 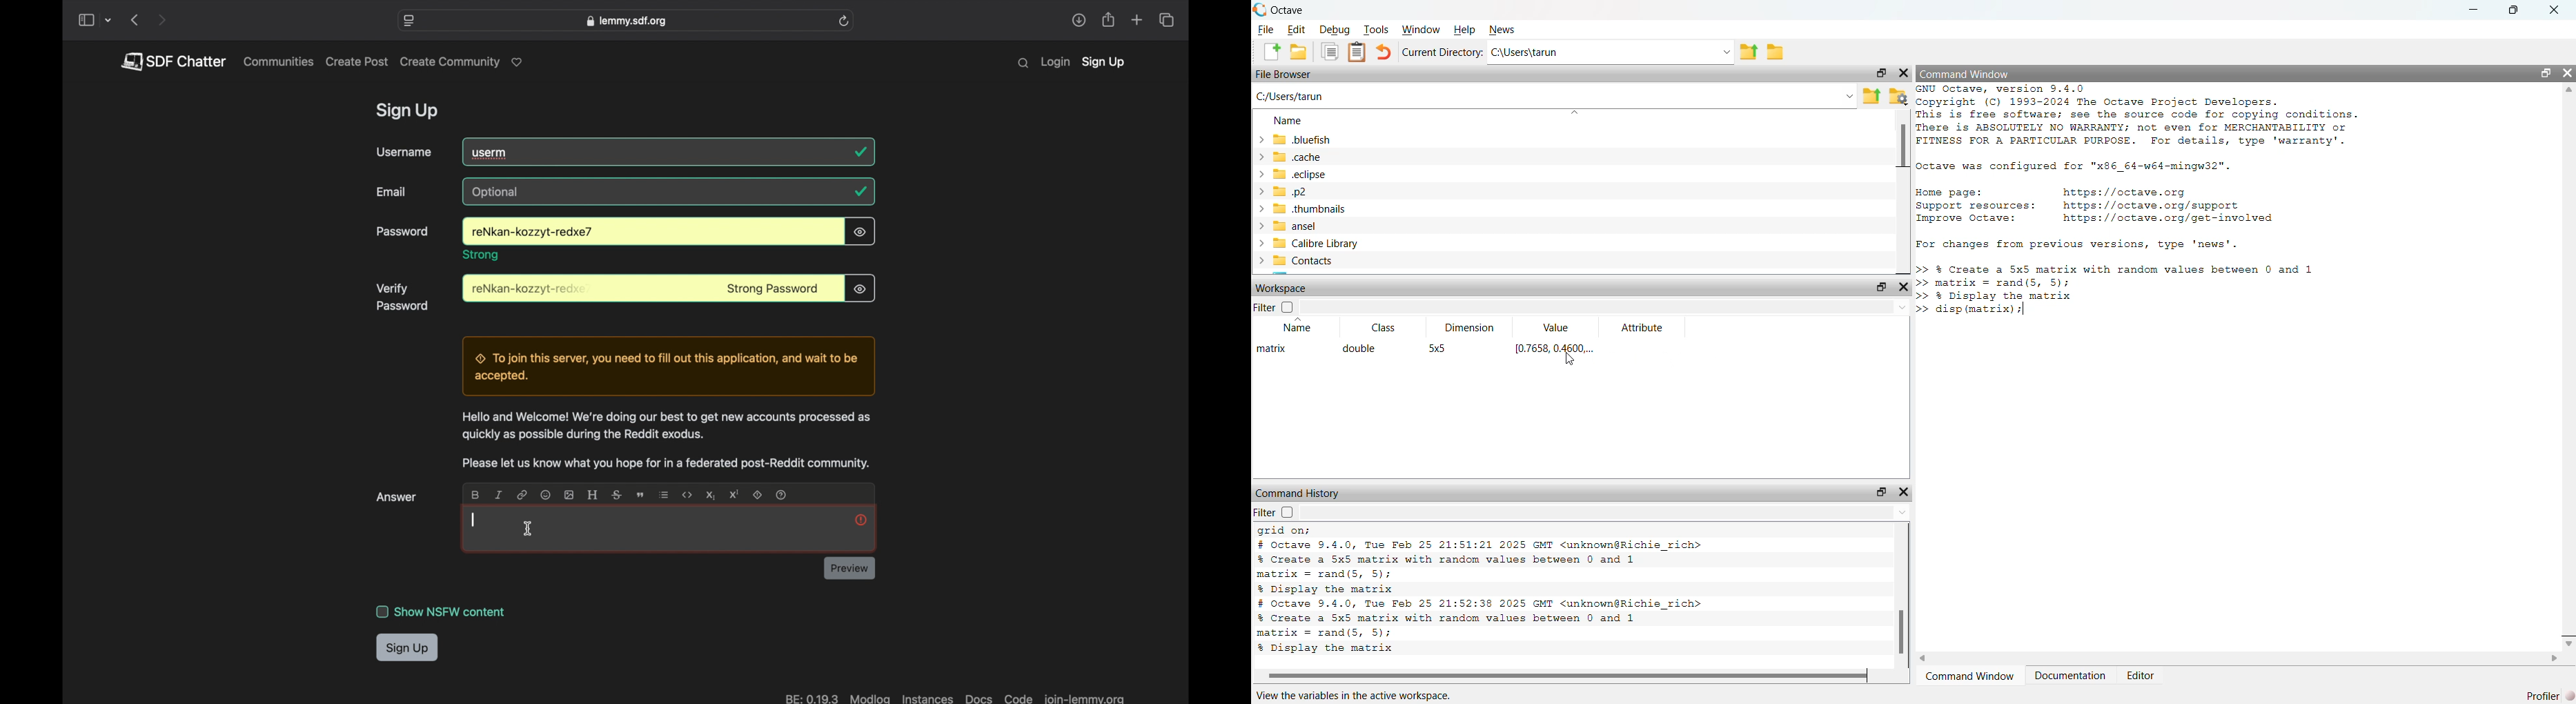 I want to click on obscure icon, so click(x=860, y=288).